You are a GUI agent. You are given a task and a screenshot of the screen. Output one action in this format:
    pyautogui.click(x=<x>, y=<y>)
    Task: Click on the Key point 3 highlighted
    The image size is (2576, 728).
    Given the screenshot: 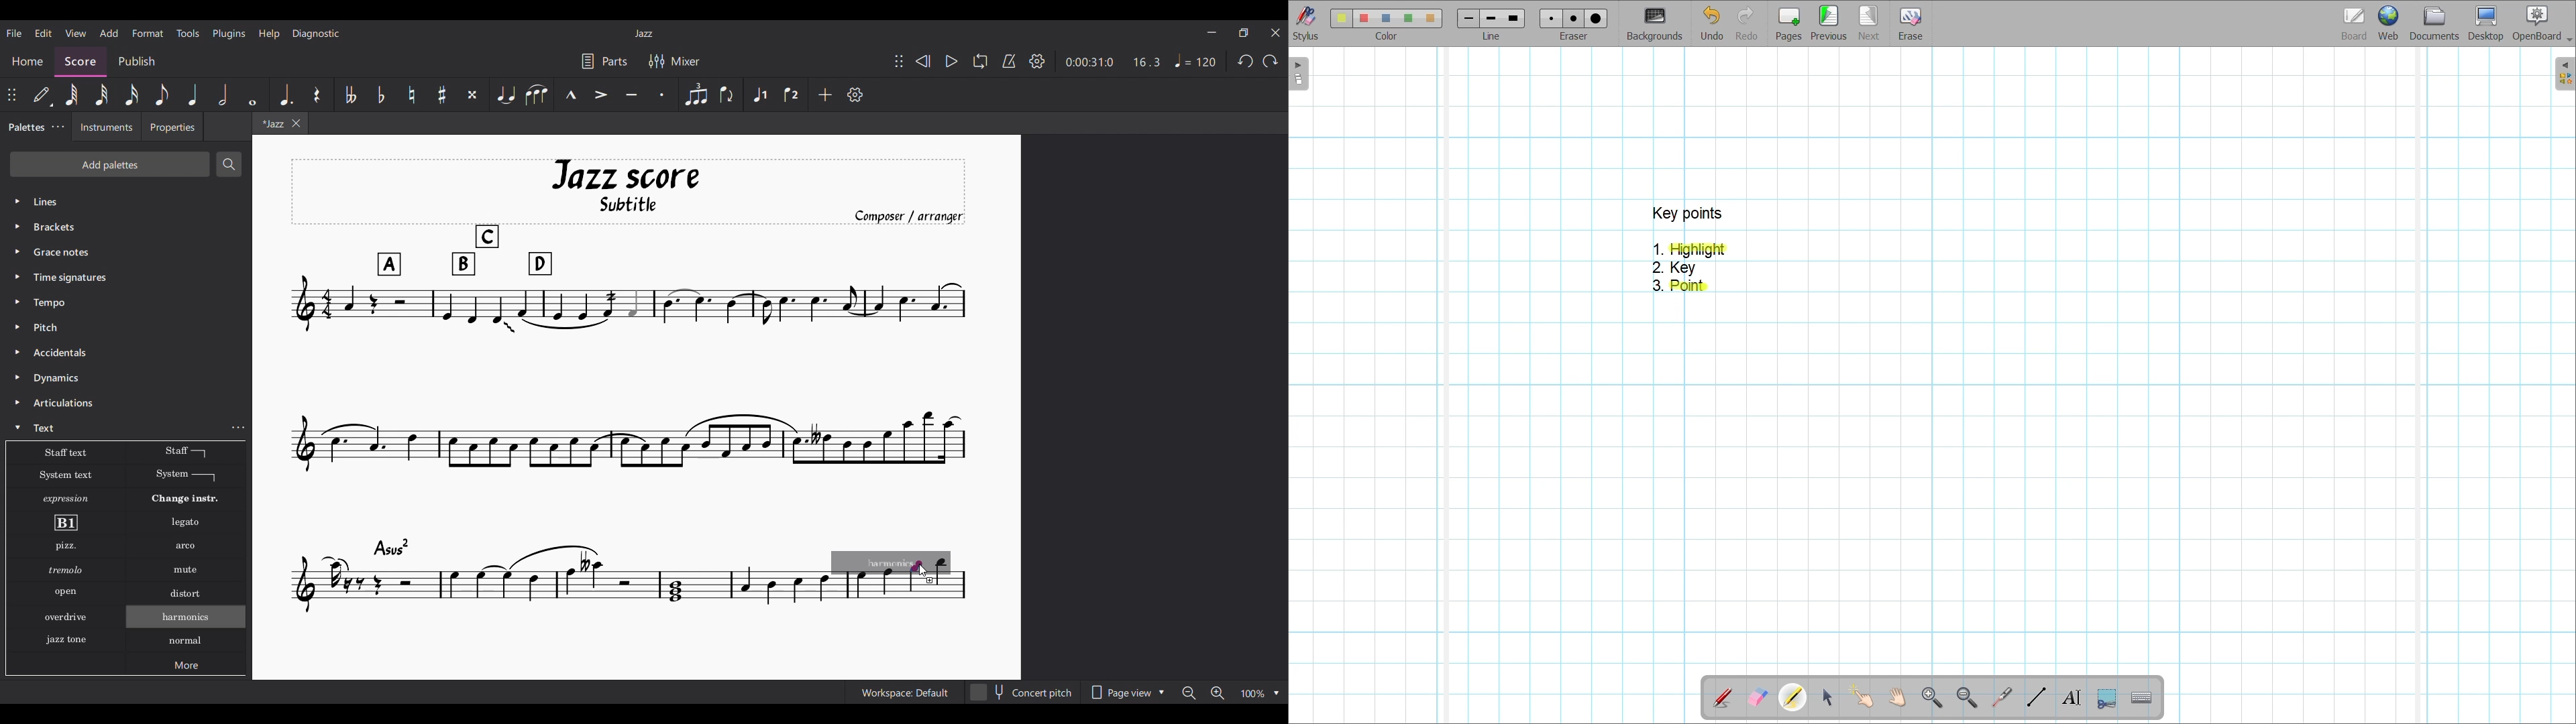 What is the action you would take?
    pyautogui.click(x=1681, y=286)
    